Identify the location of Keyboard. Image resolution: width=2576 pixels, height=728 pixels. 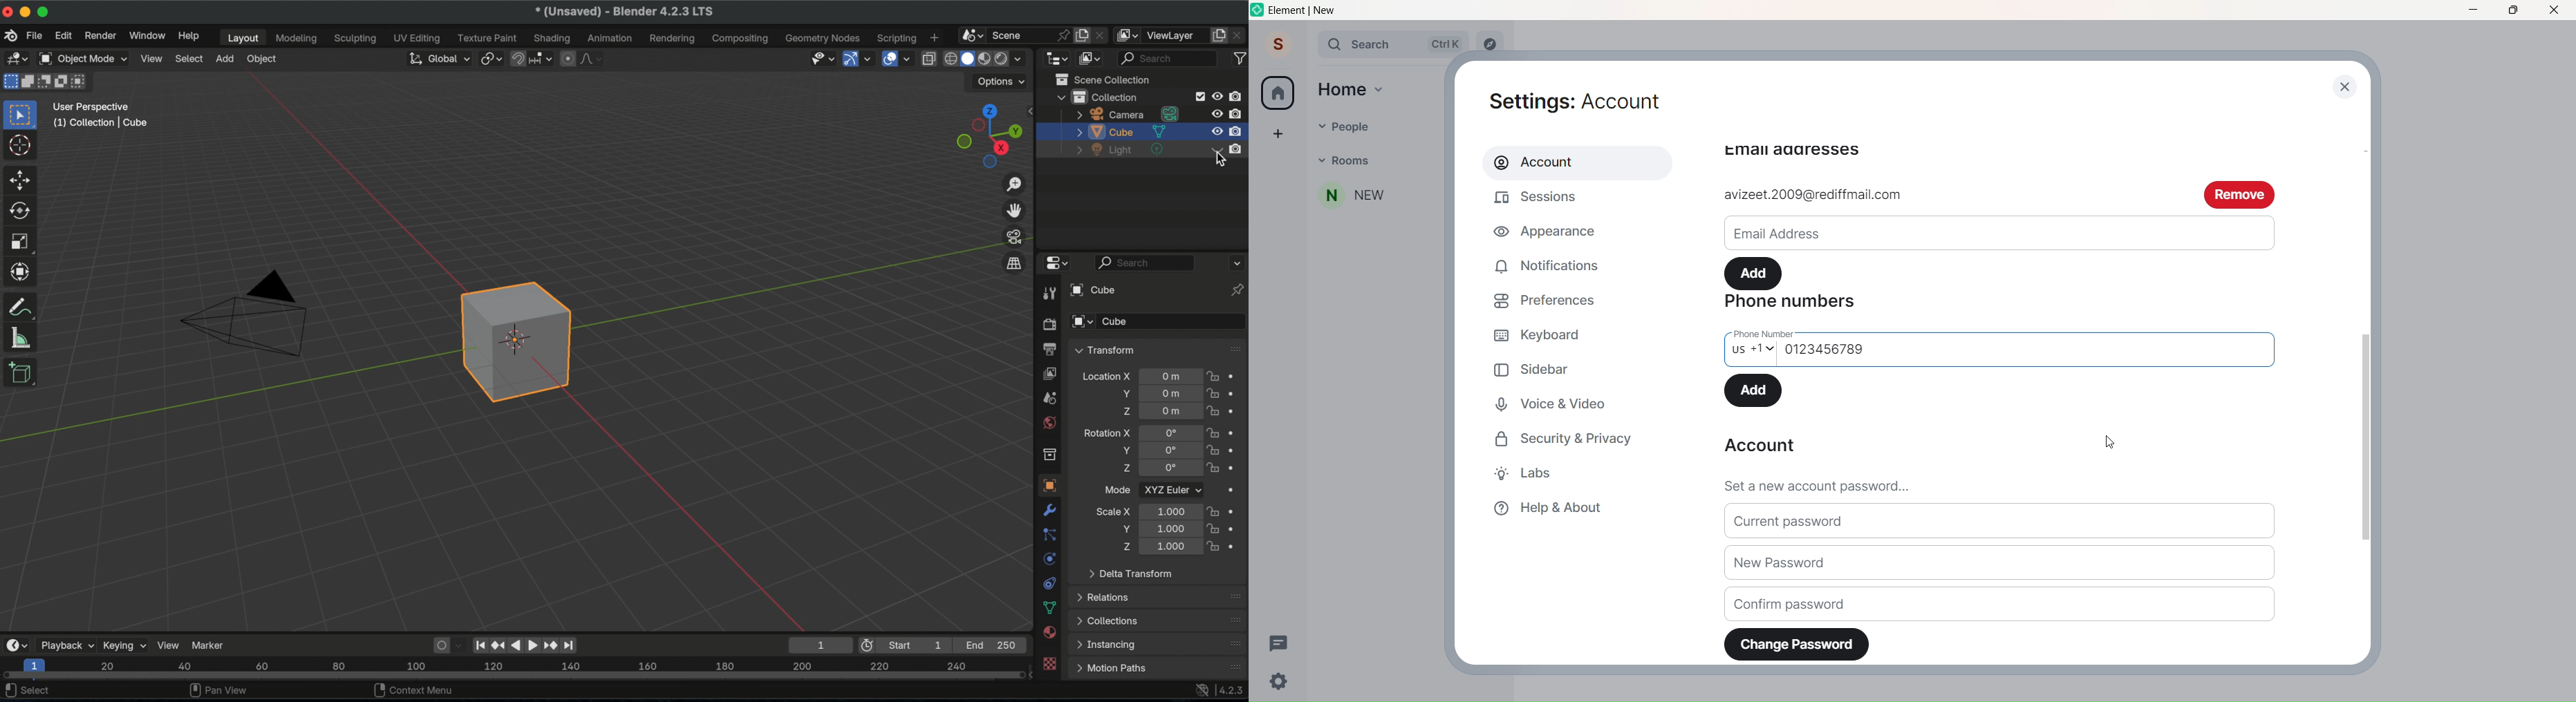
(1547, 334).